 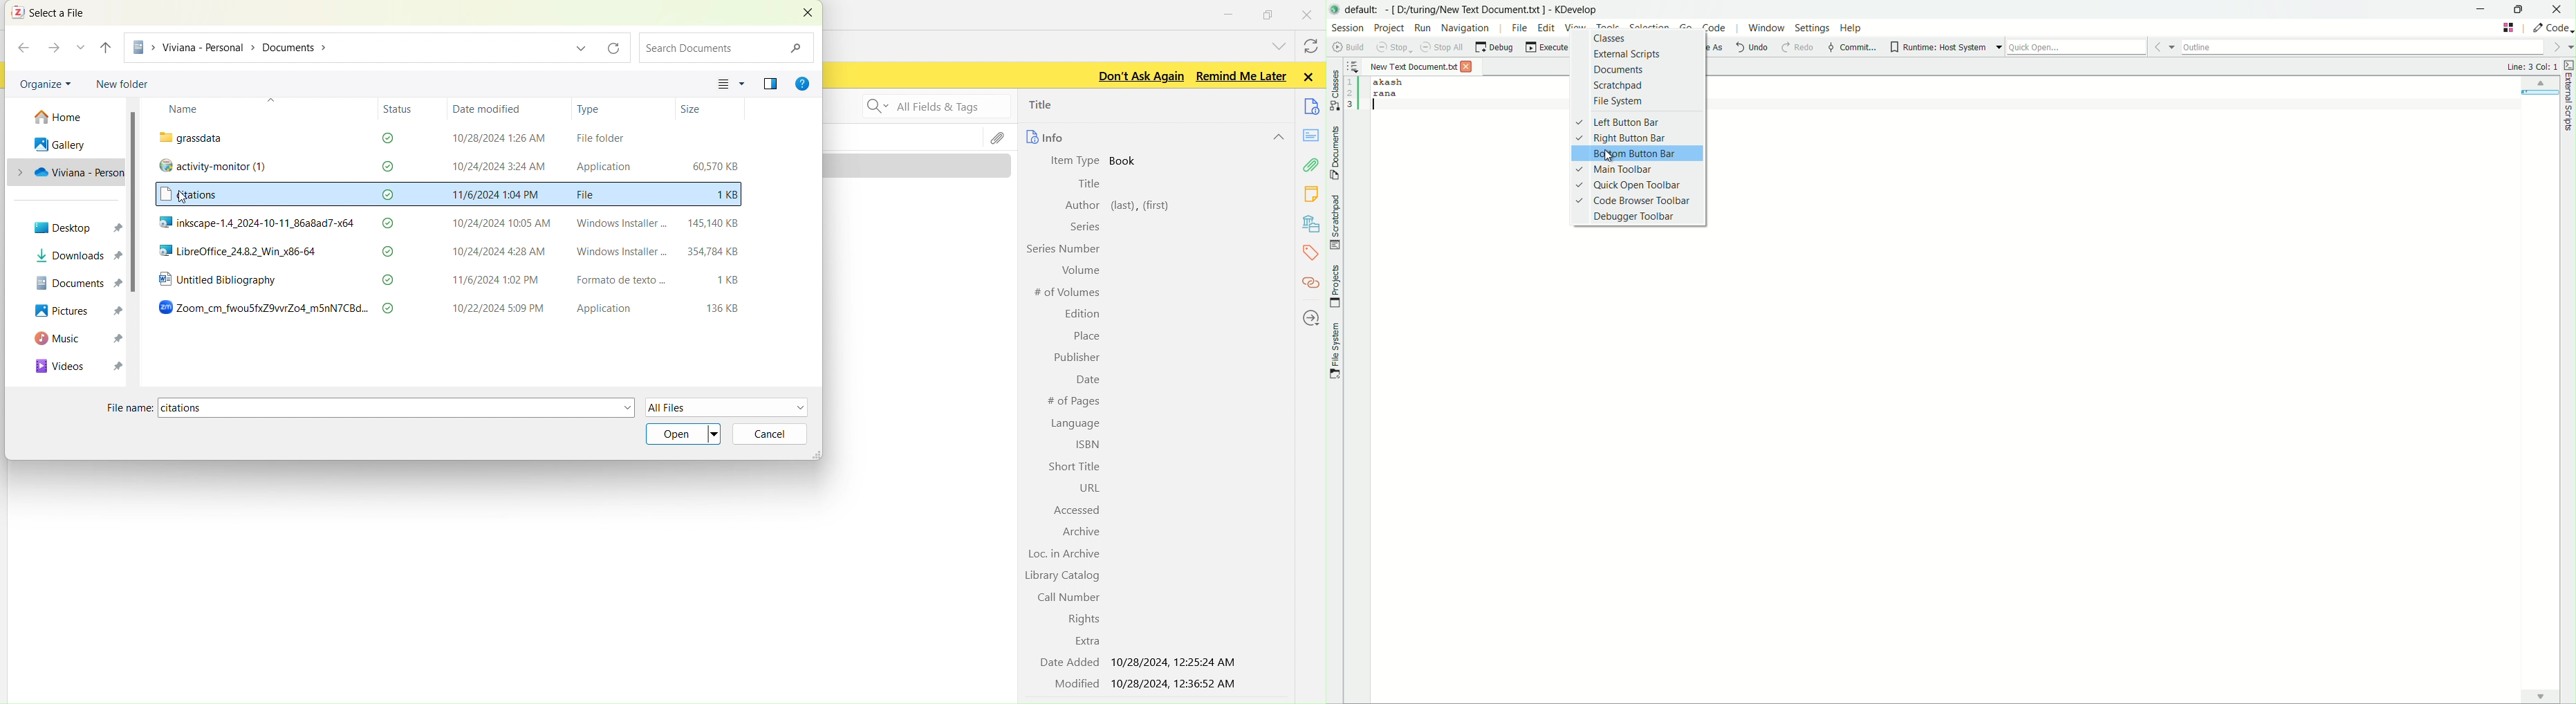 What do you see at coordinates (1082, 641) in the screenshot?
I see `Extra` at bounding box center [1082, 641].